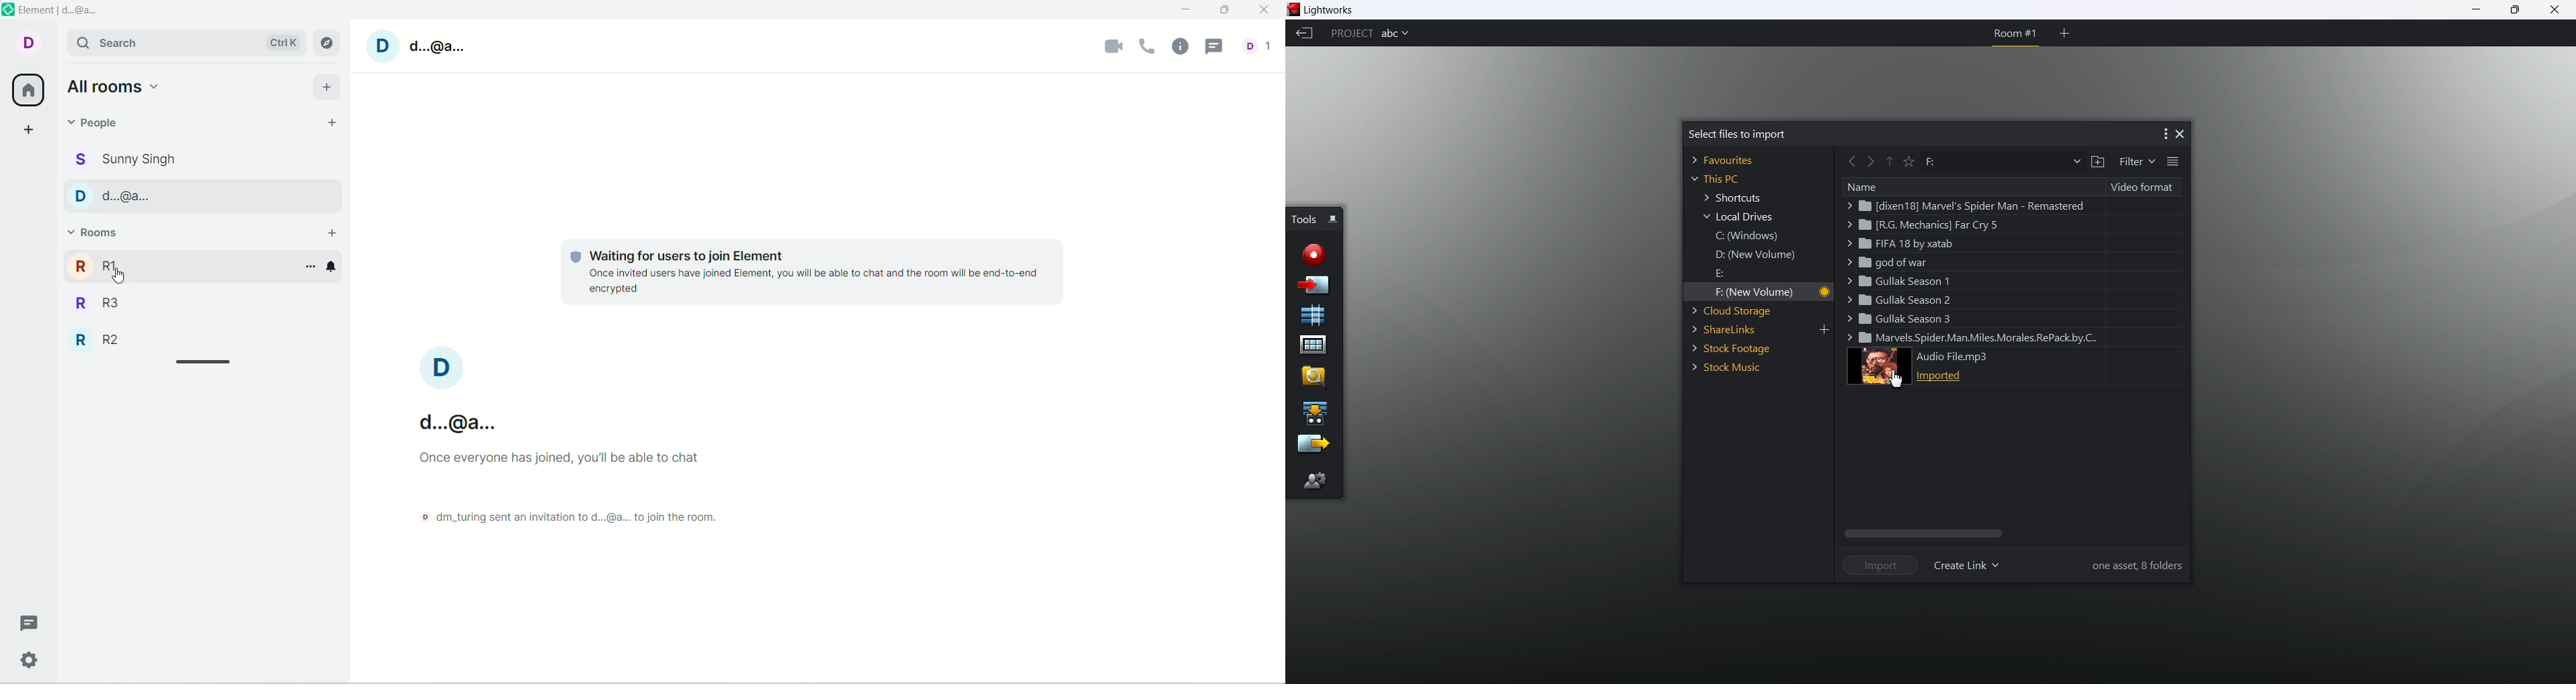 Image resolution: width=2576 pixels, height=700 pixels. What do you see at coordinates (463, 387) in the screenshot?
I see `text` at bounding box center [463, 387].